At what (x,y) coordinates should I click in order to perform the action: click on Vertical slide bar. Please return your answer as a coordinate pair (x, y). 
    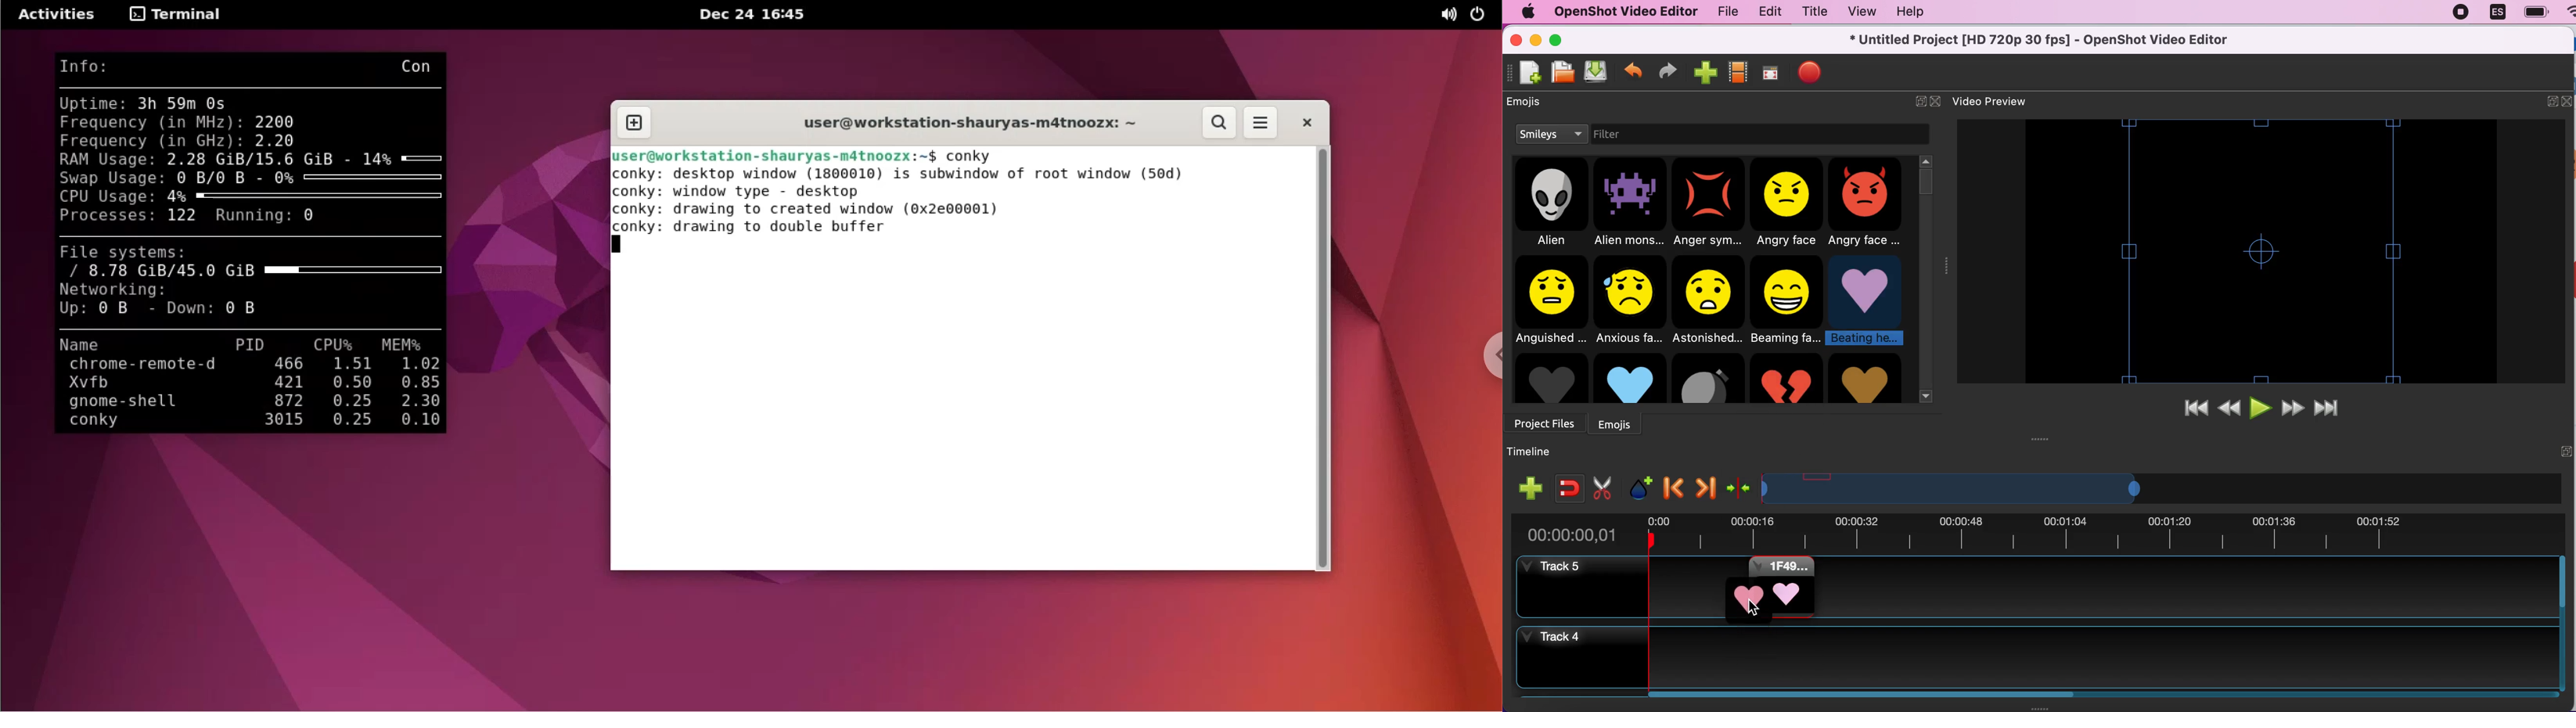
    Looking at the image, I should click on (2562, 623).